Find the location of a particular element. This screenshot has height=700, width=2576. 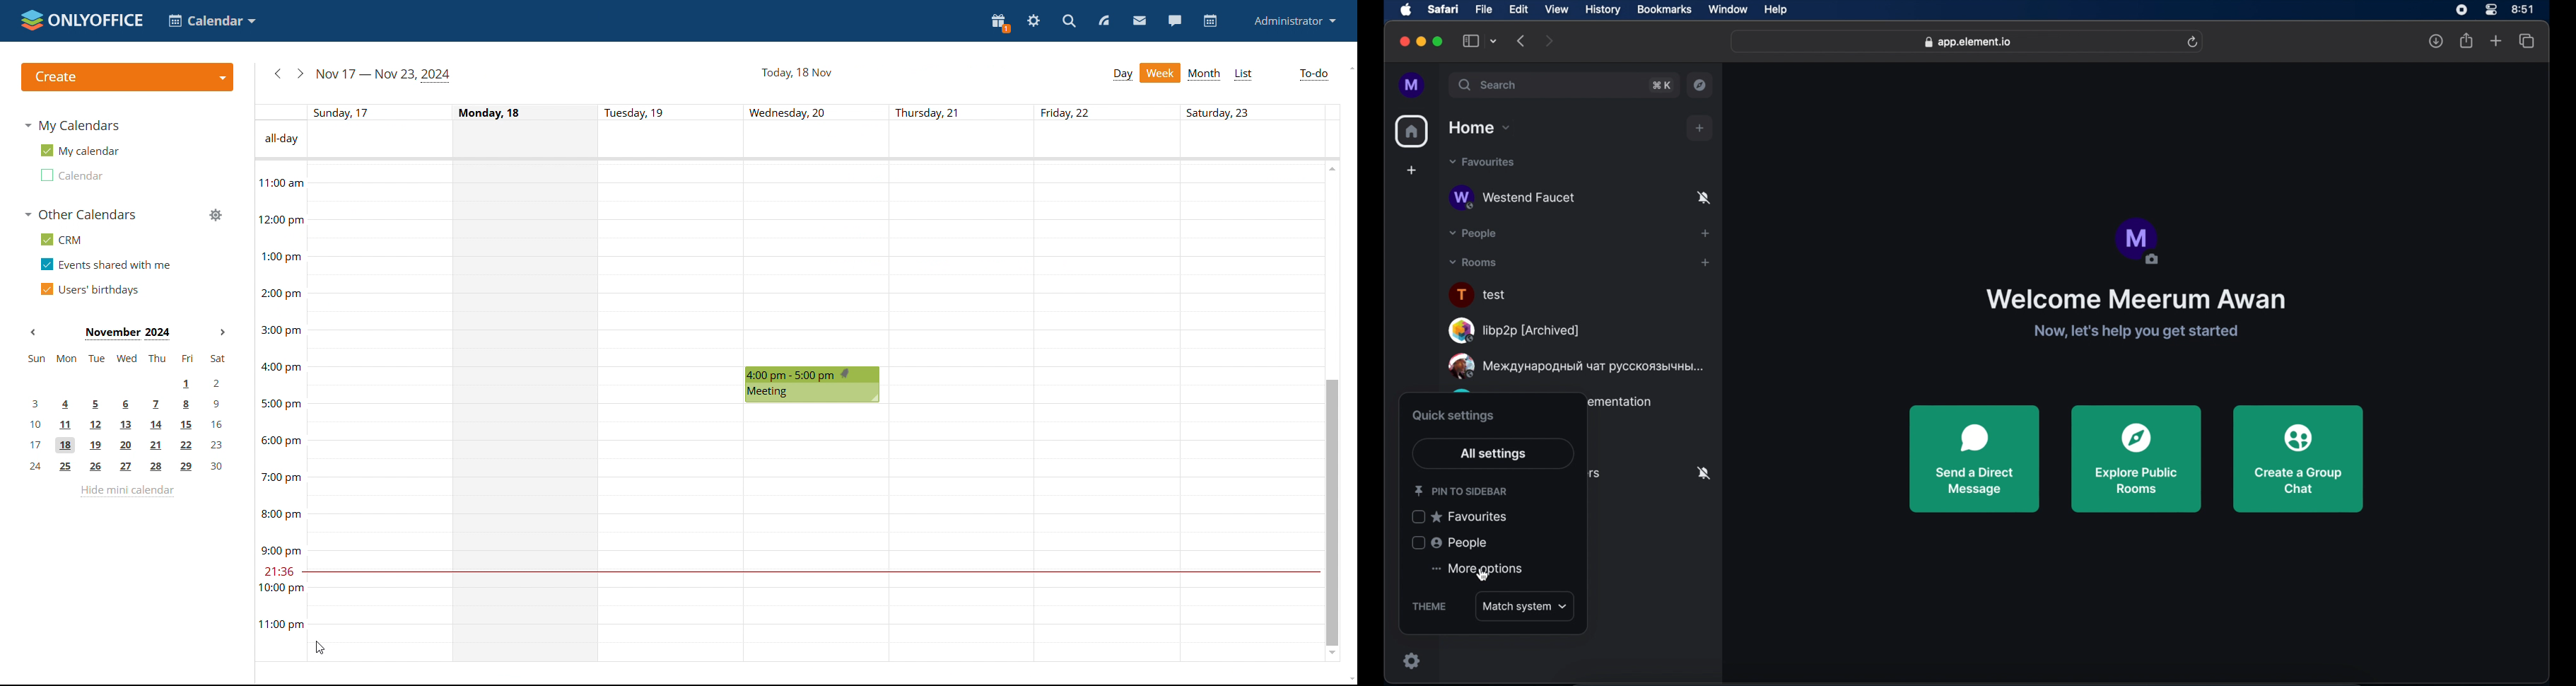

downloads is located at coordinates (2432, 40).